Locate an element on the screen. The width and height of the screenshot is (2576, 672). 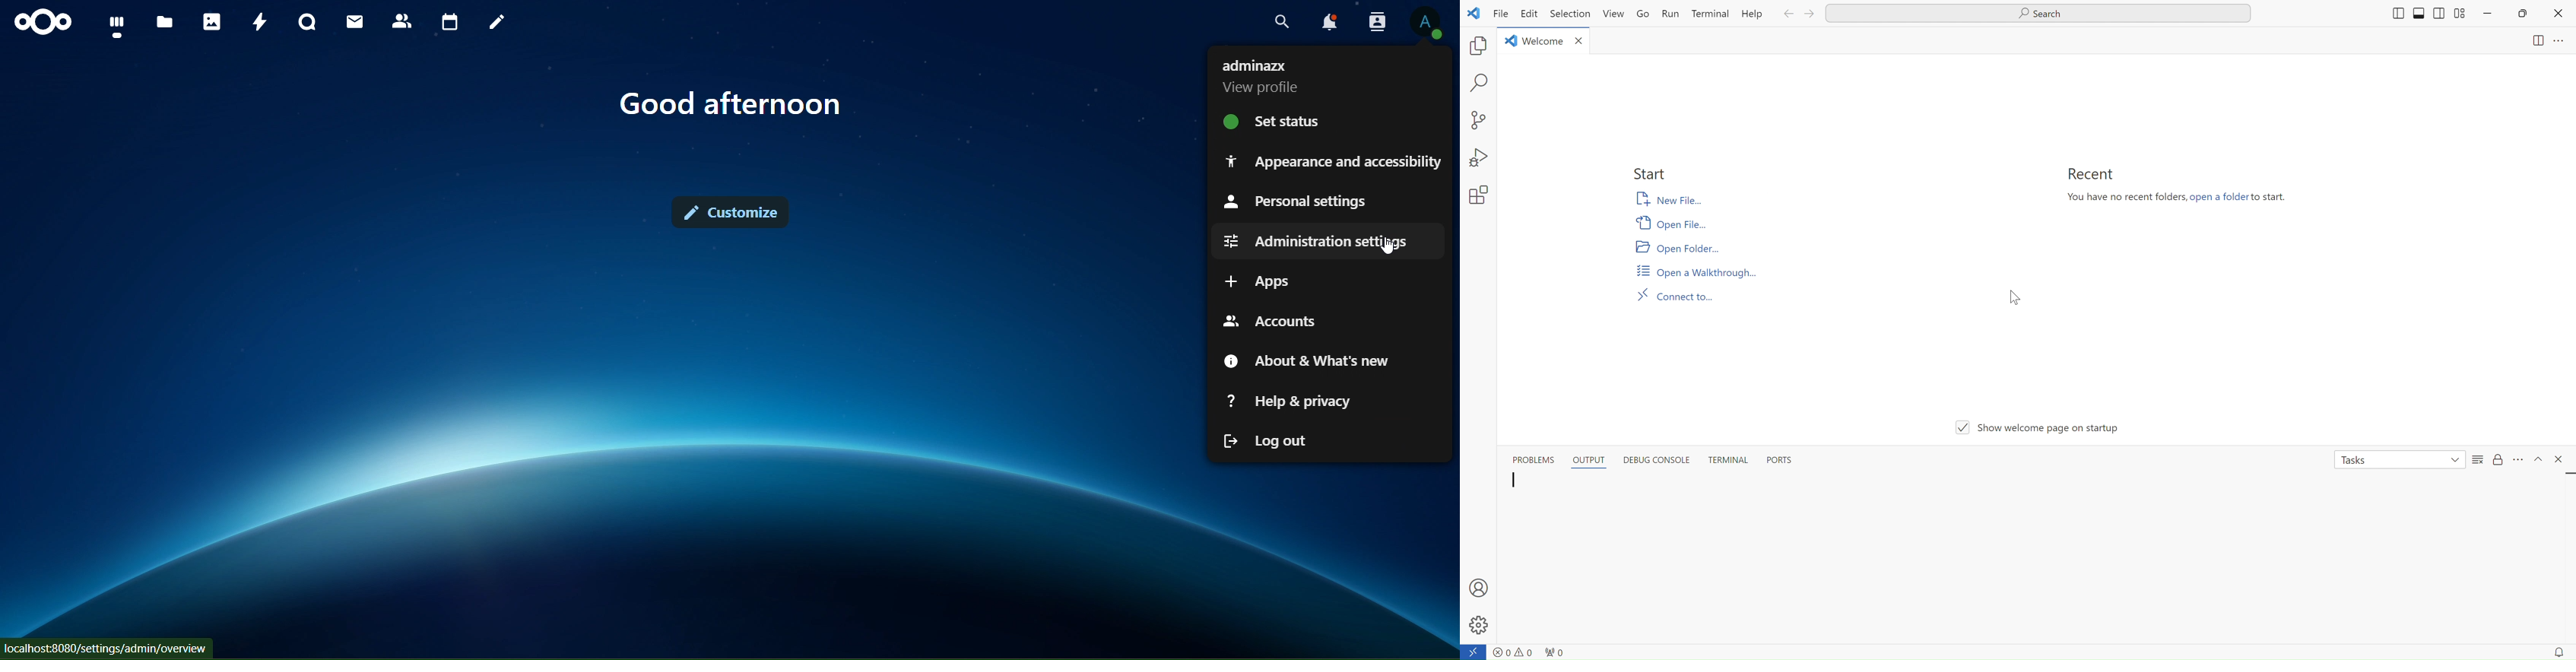
search contacts is located at coordinates (1377, 23).